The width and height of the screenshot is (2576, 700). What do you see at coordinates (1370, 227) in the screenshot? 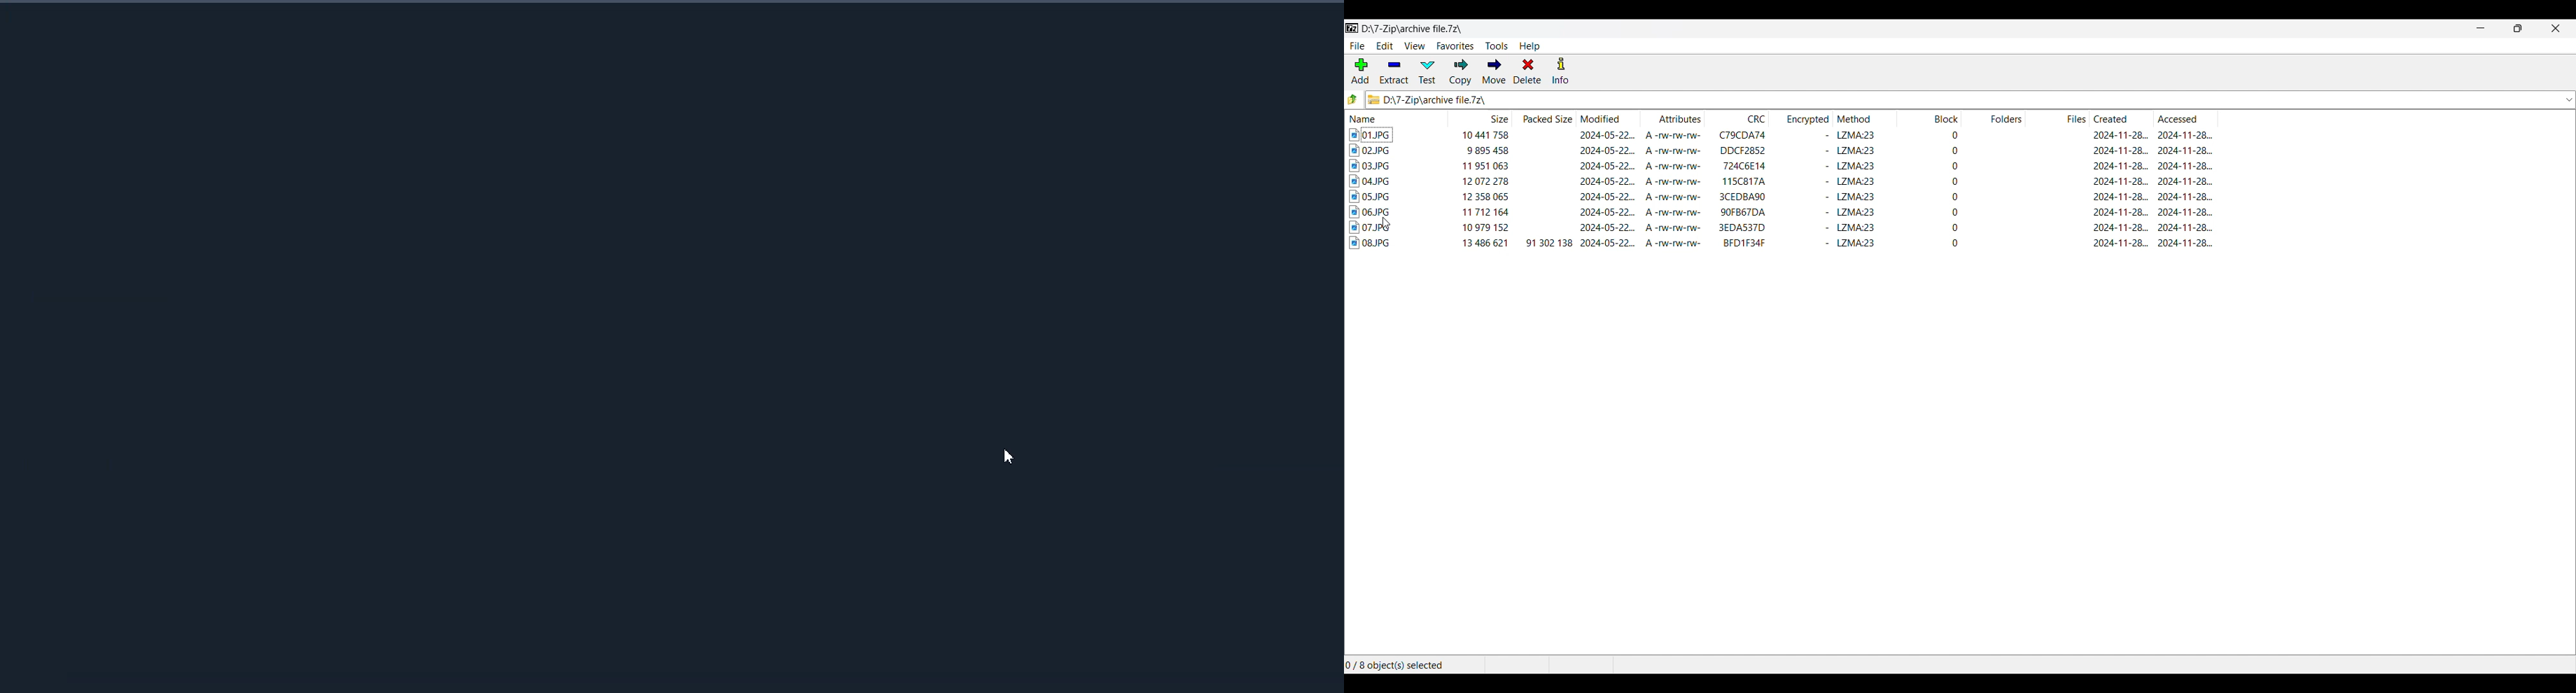
I see `image file` at bounding box center [1370, 227].